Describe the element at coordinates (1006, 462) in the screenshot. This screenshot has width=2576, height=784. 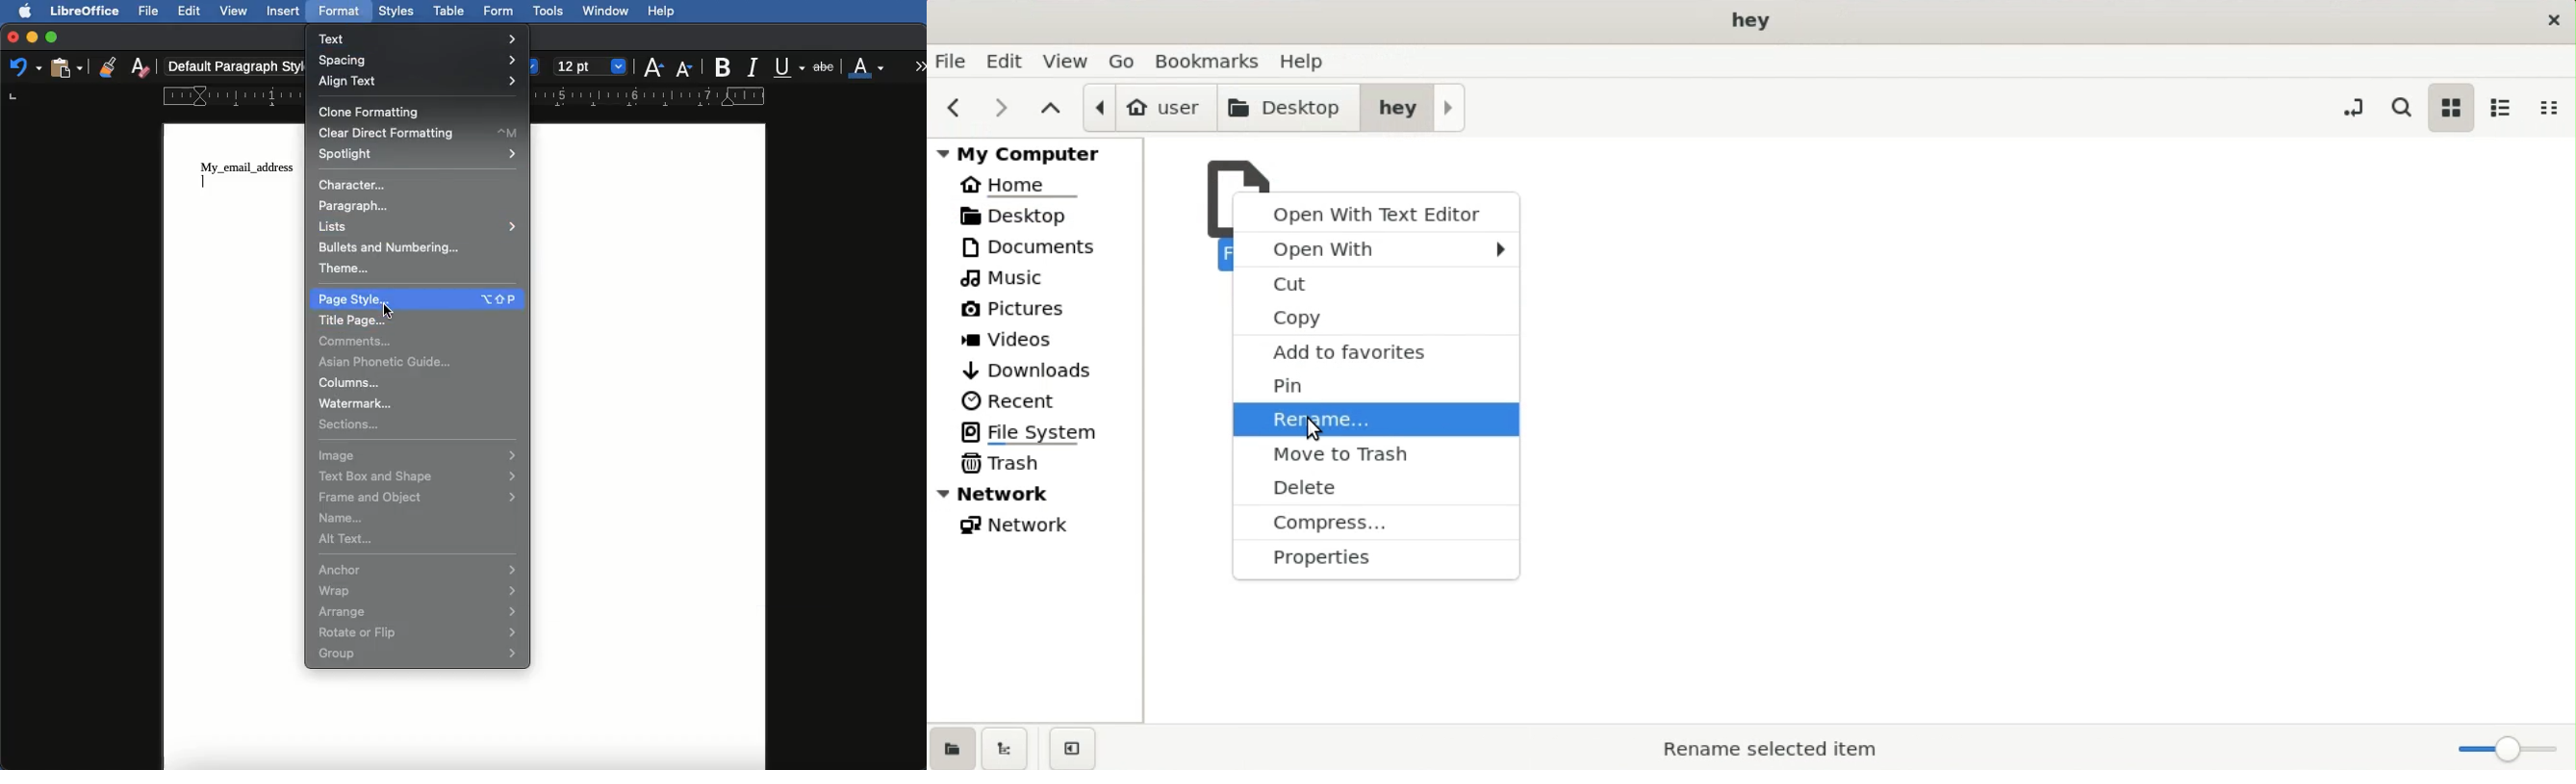
I see `trash` at that location.